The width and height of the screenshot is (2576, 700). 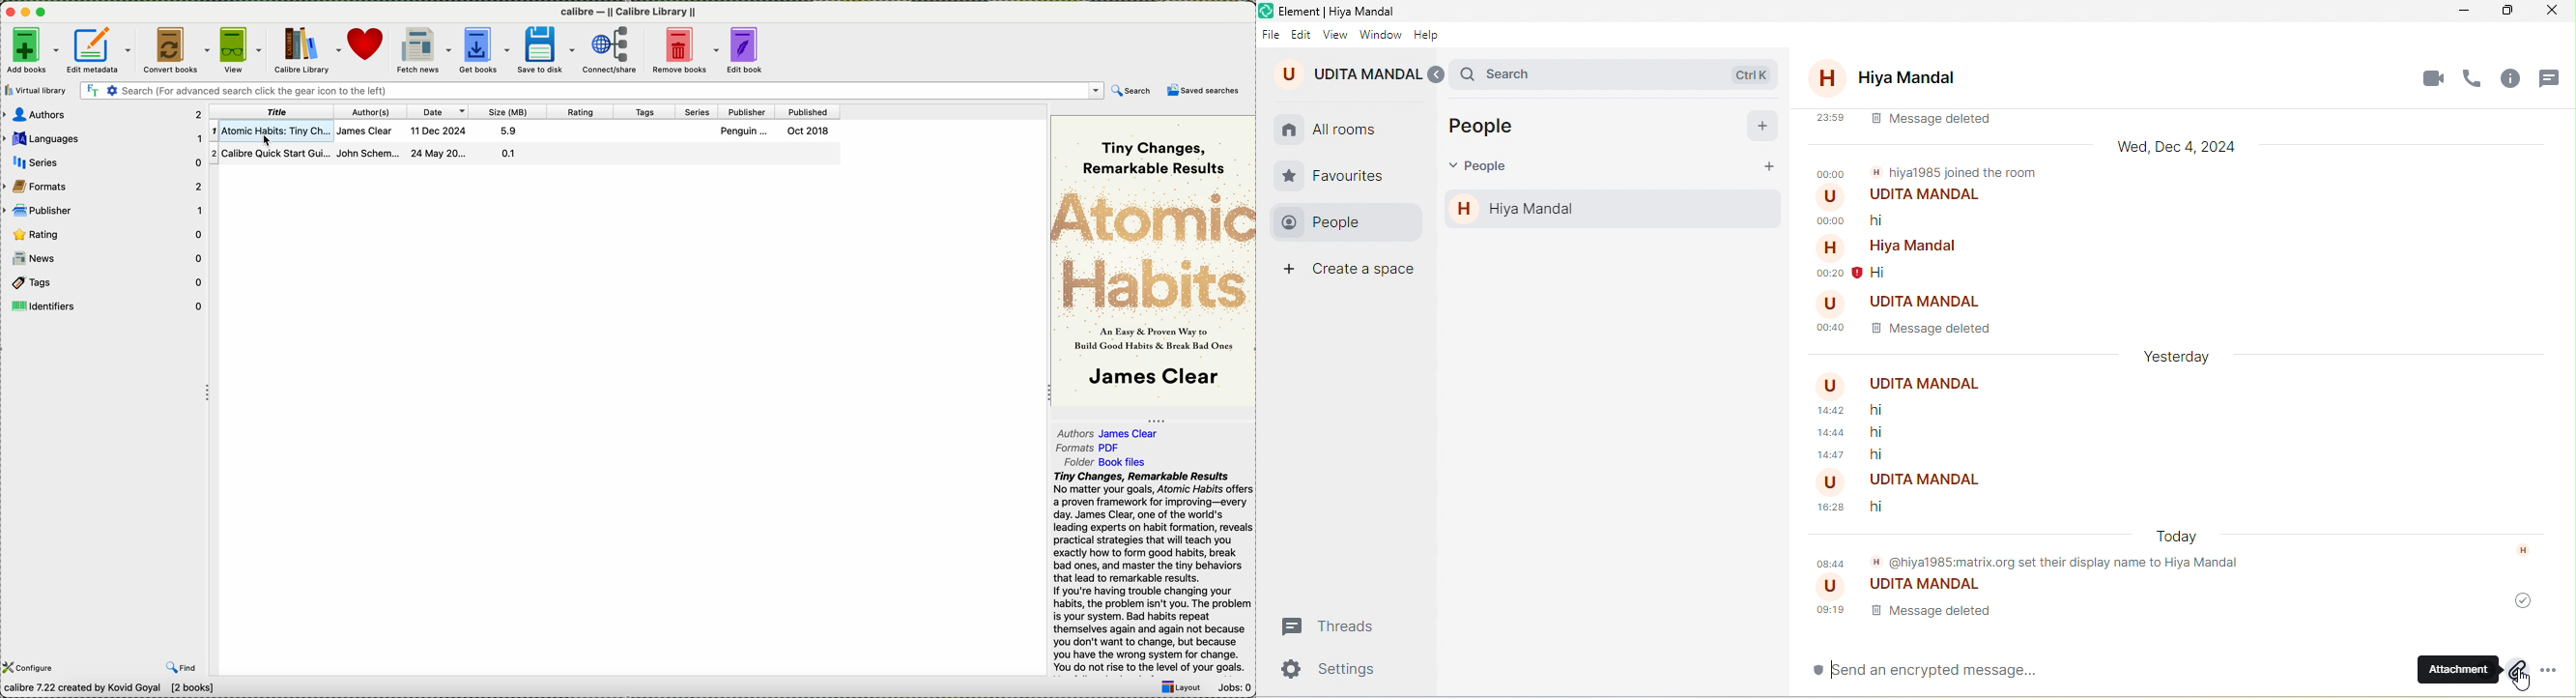 I want to click on calibre library, so click(x=308, y=49).